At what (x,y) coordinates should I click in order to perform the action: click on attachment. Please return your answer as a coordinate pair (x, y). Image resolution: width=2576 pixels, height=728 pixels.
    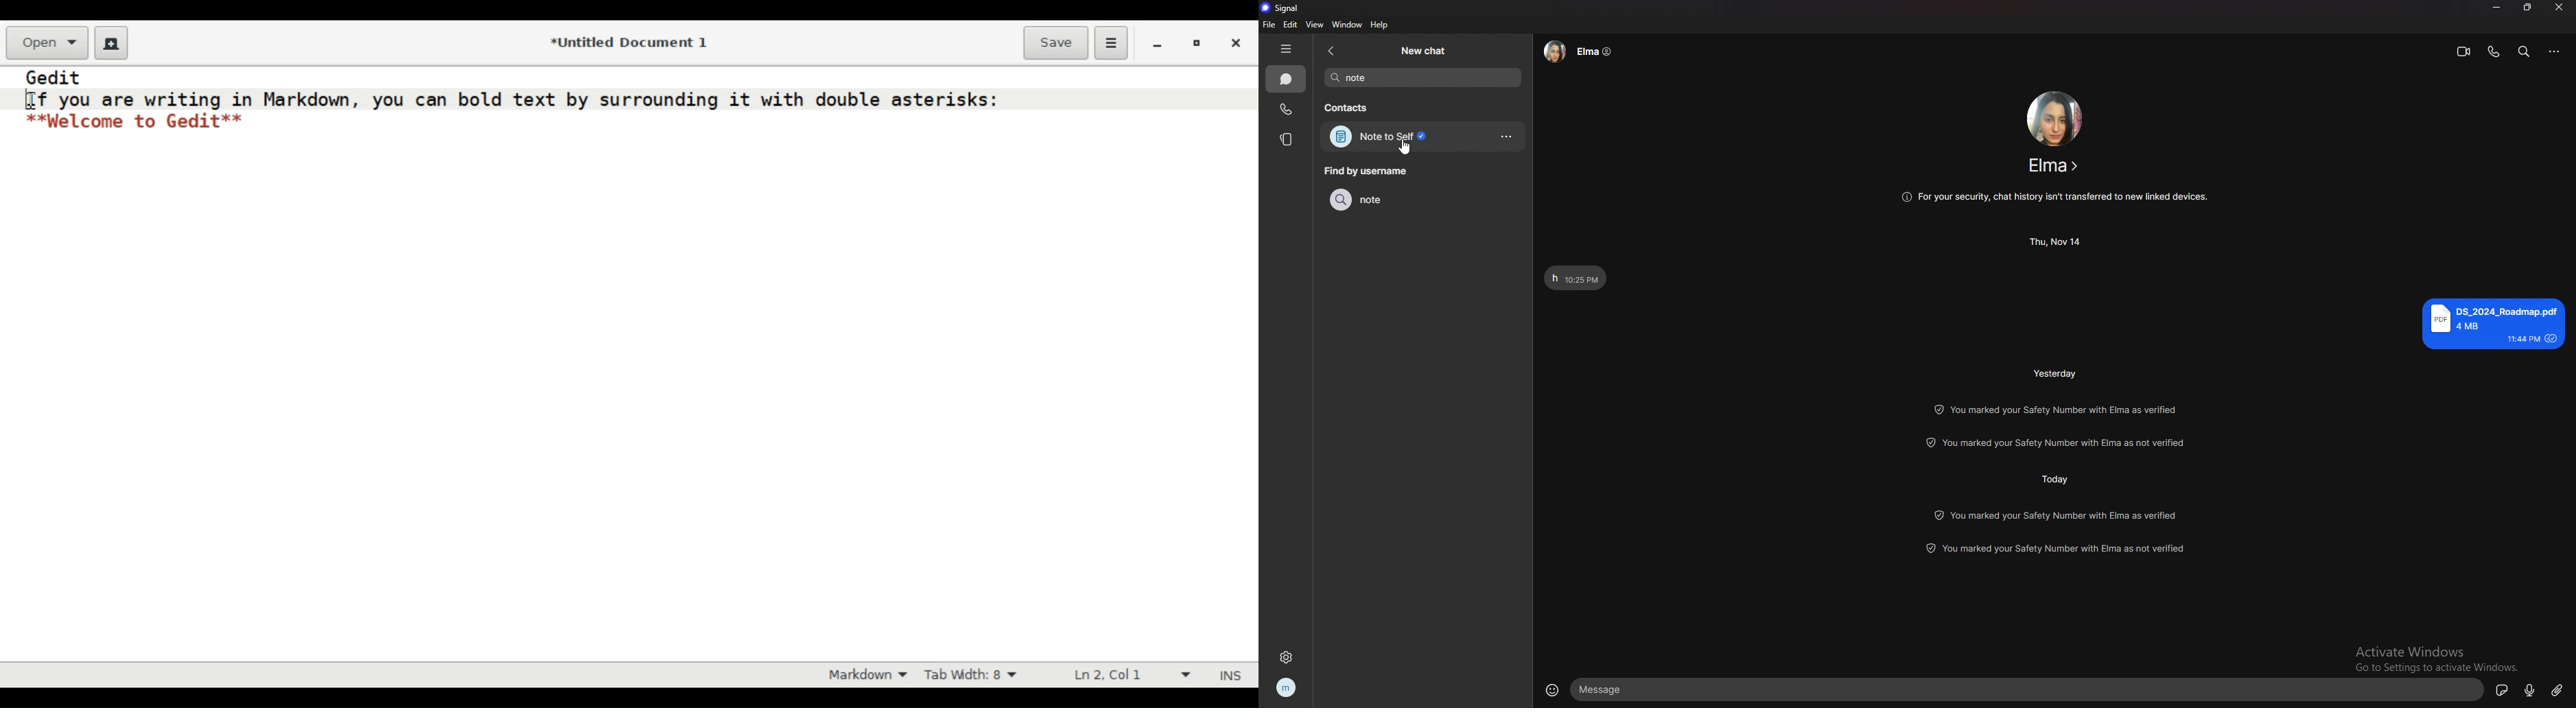
    Looking at the image, I should click on (2557, 689).